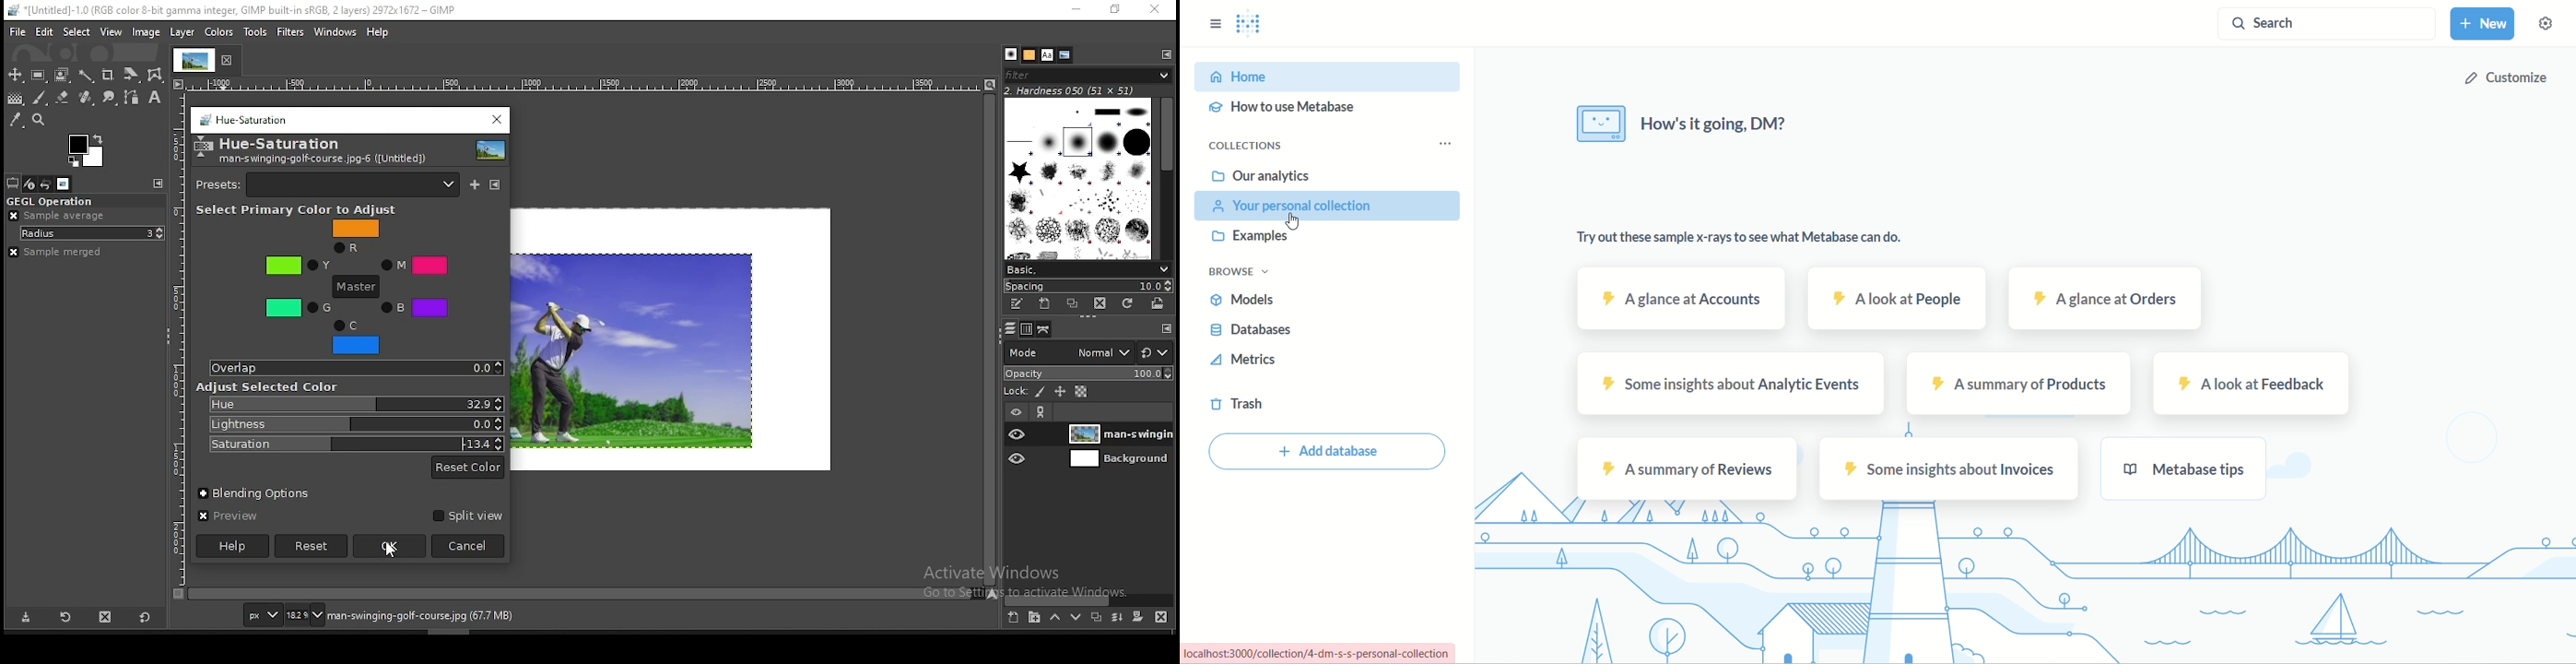 The image size is (2576, 672). What do you see at coordinates (413, 265) in the screenshot?
I see `M` at bounding box center [413, 265].